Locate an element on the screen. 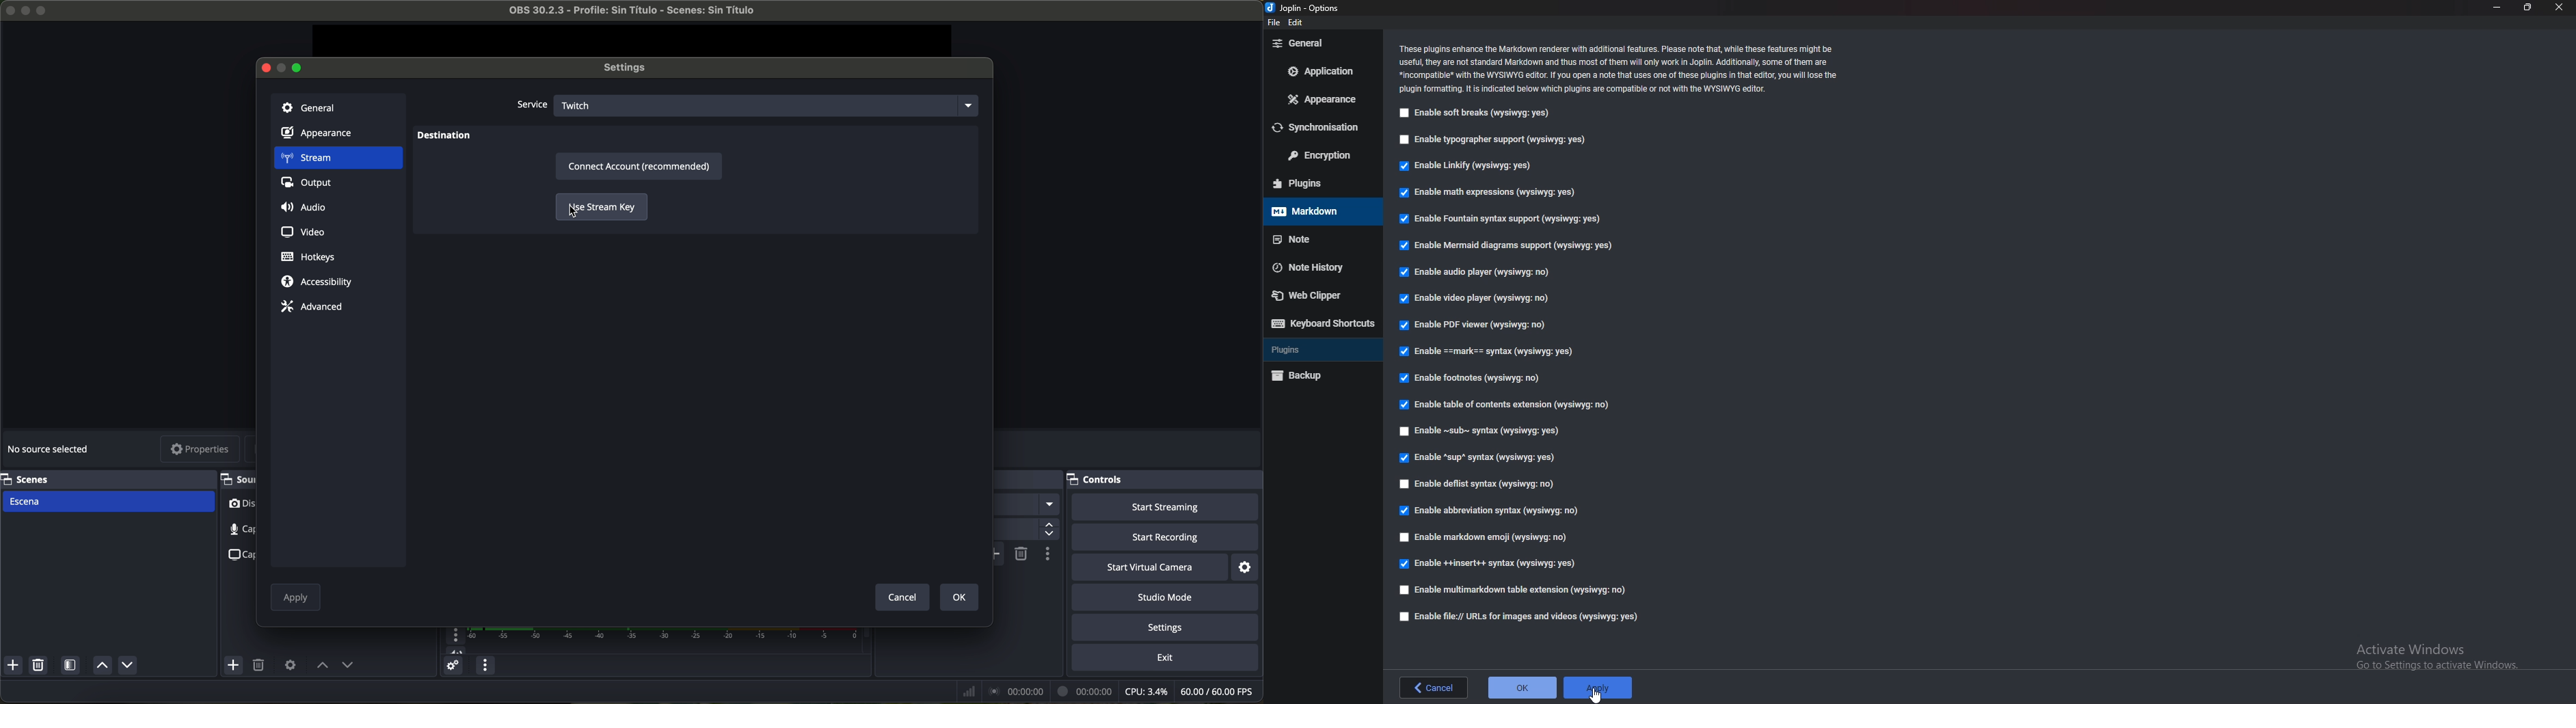 This screenshot has height=728, width=2576. close is located at coordinates (2558, 7).